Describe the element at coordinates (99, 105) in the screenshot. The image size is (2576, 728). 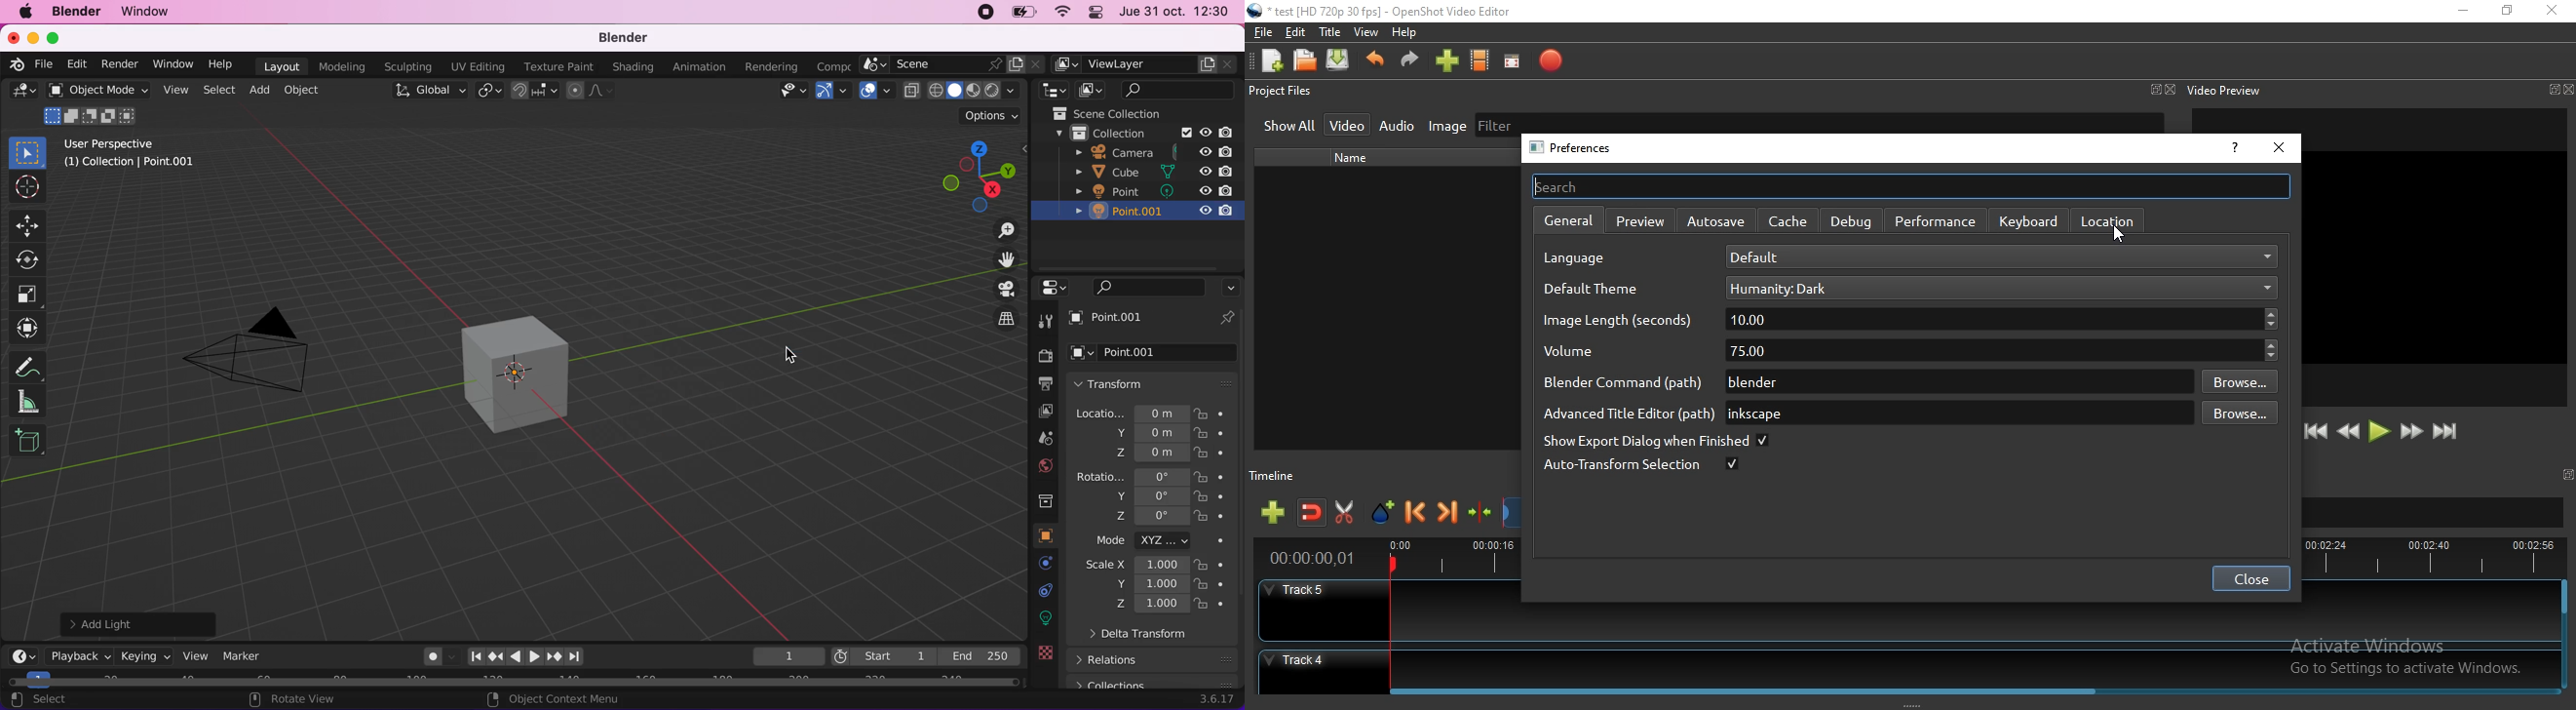
I see `object mode` at that location.